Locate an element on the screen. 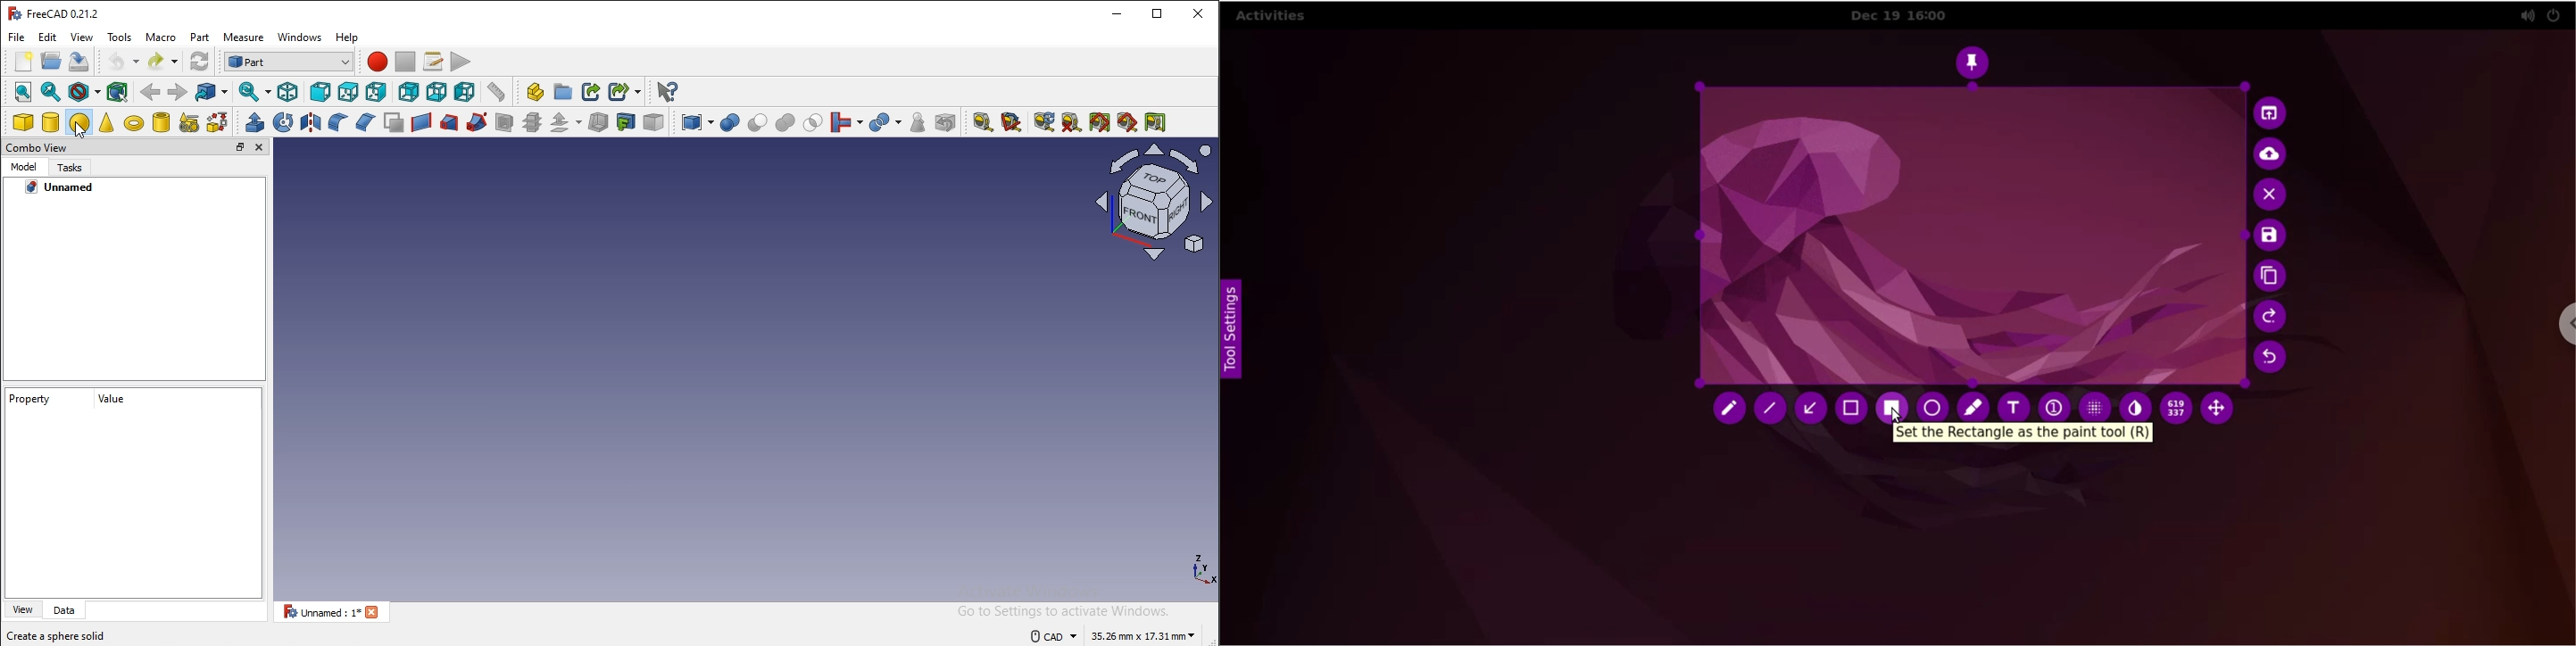  split objects is located at coordinates (884, 122).